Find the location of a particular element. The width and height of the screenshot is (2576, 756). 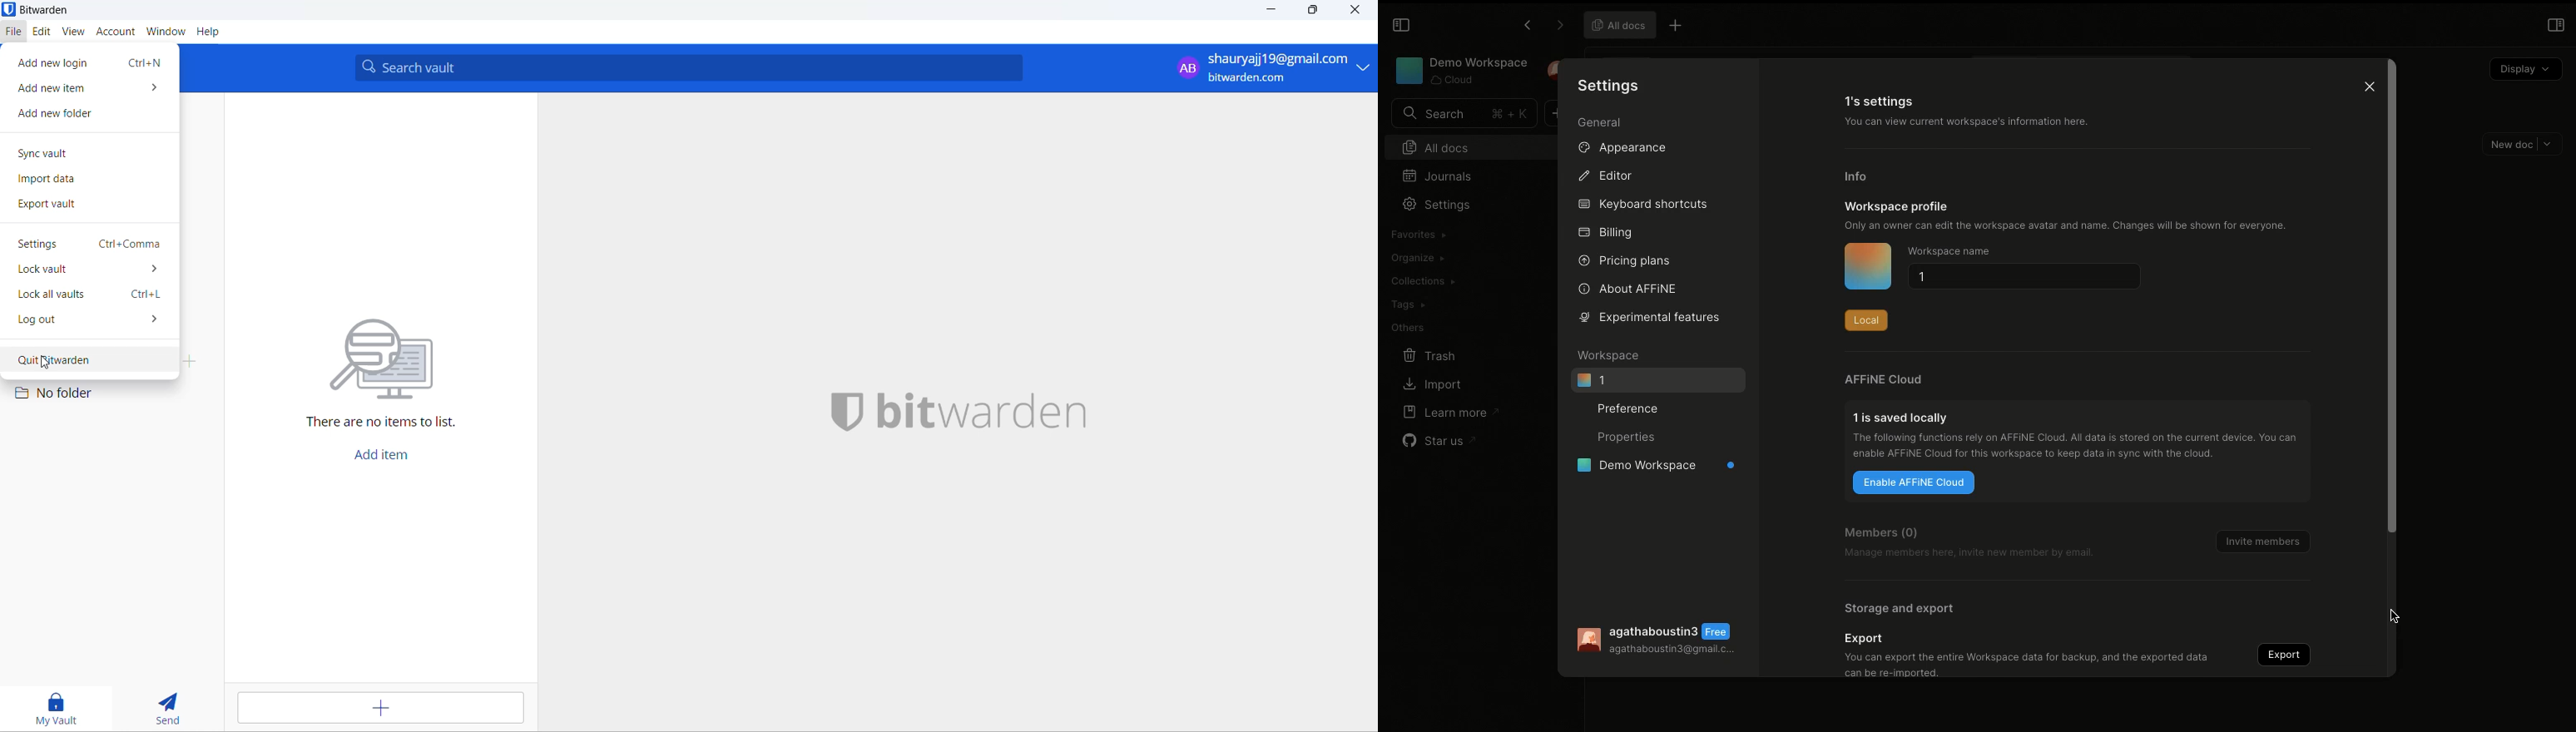

view is located at coordinates (73, 34).